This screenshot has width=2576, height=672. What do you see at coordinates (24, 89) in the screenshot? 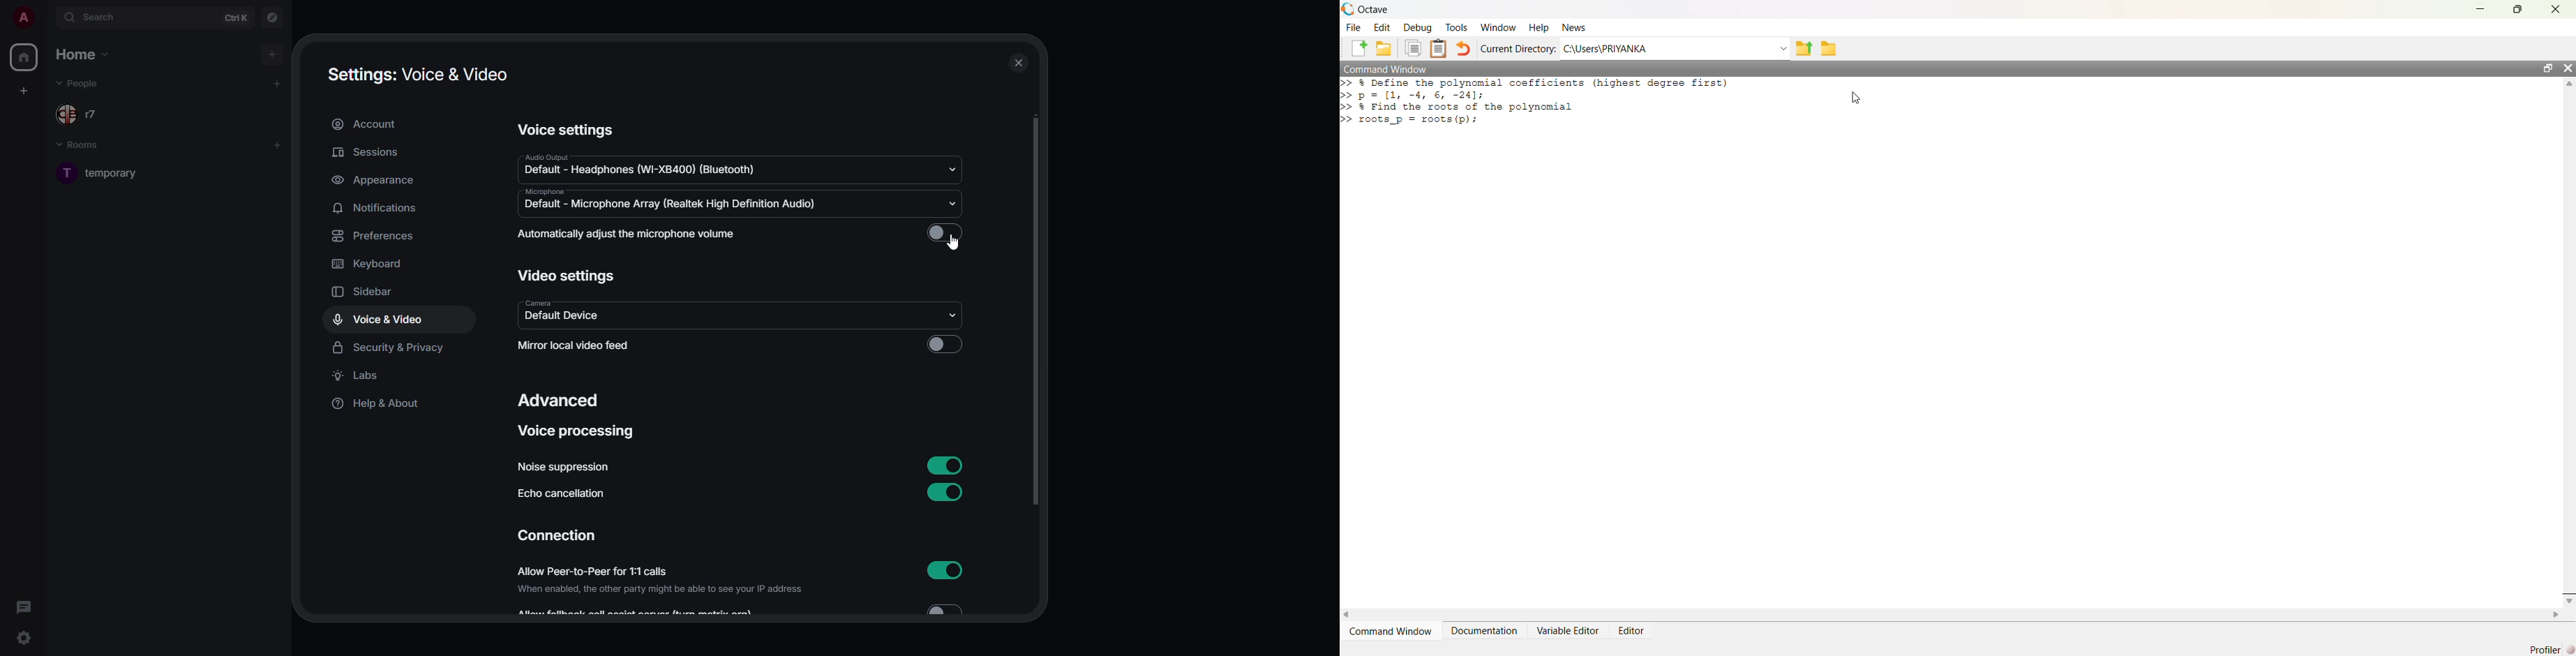
I see `create space` at bounding box center [24, 89].